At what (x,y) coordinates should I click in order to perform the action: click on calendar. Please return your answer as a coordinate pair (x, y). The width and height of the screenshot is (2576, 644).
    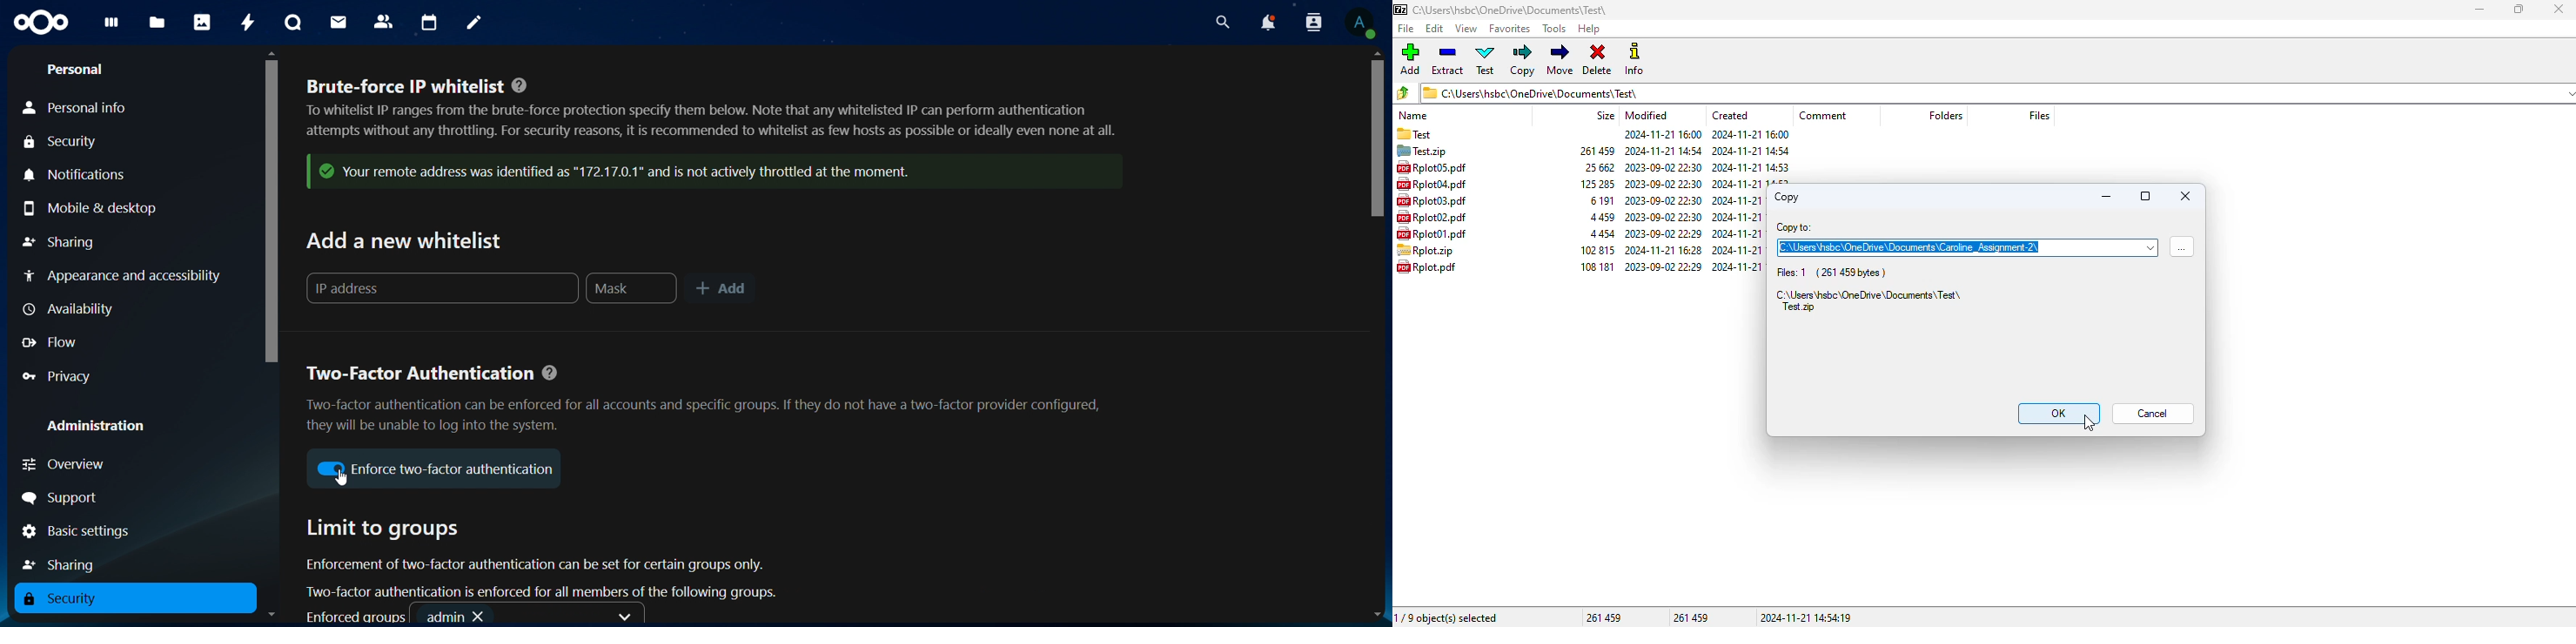
    Looking at the image, I should click on (429, 24).